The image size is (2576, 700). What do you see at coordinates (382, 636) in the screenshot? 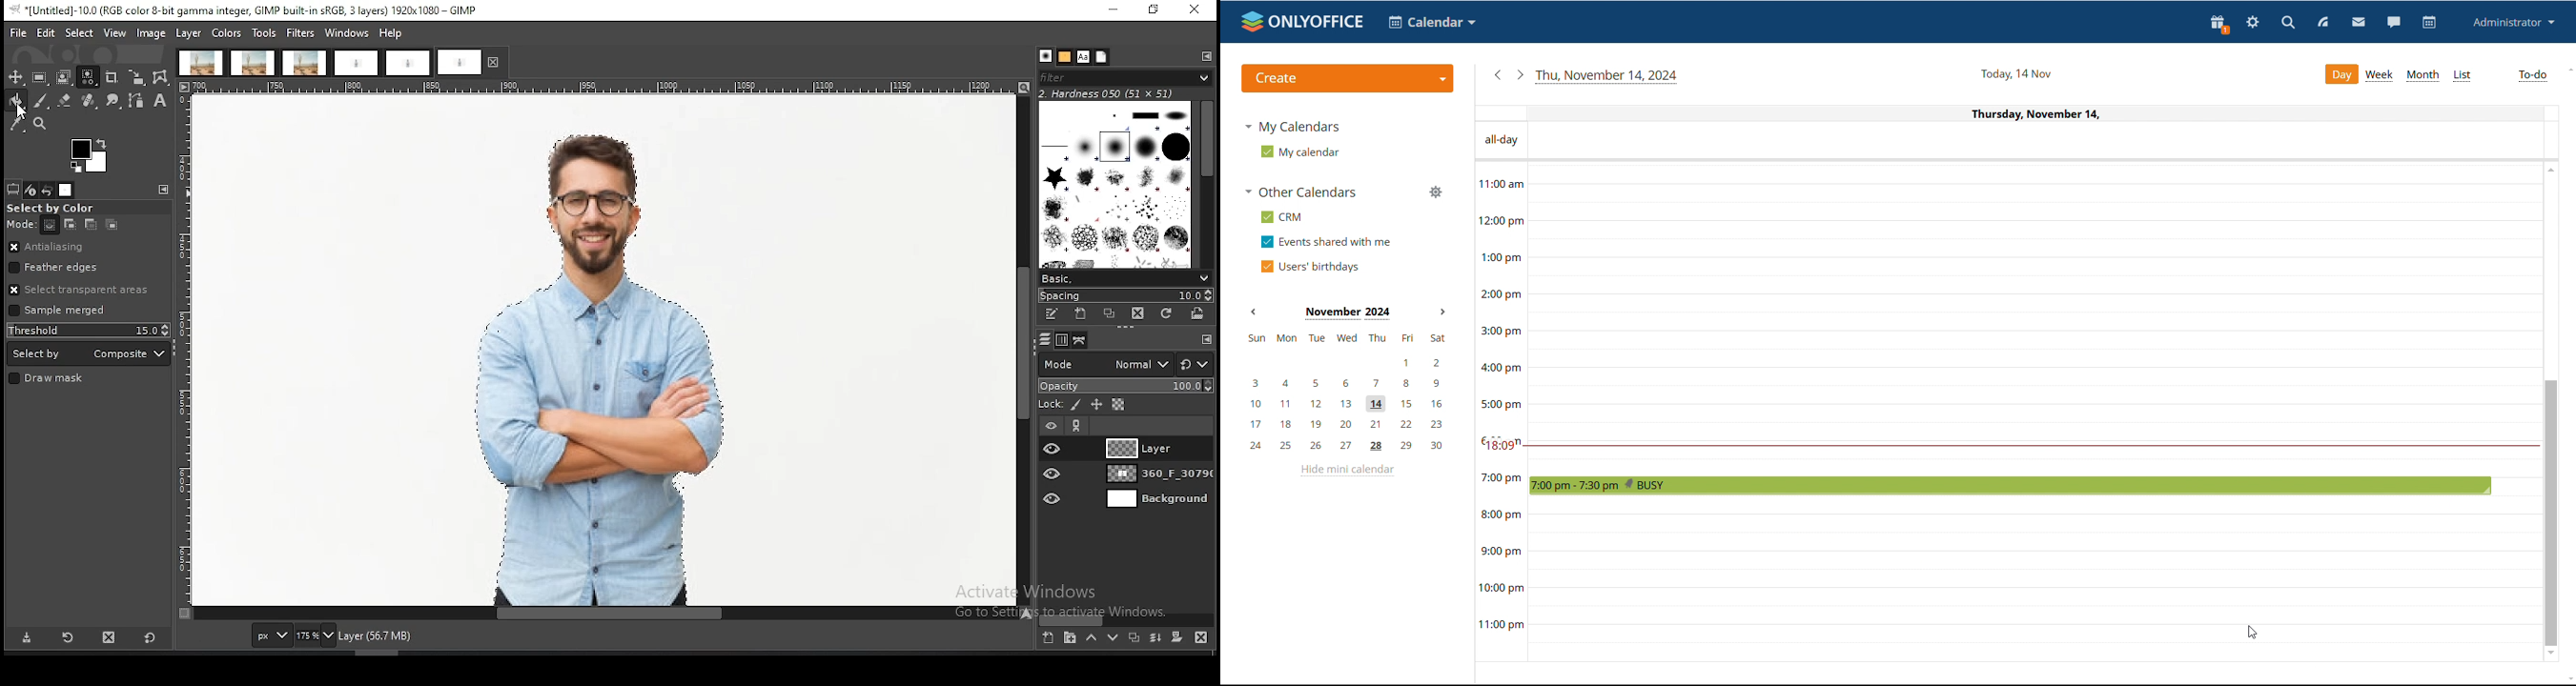
I see `LAYER(56.7 MB)` at bounding box center [382, 636].